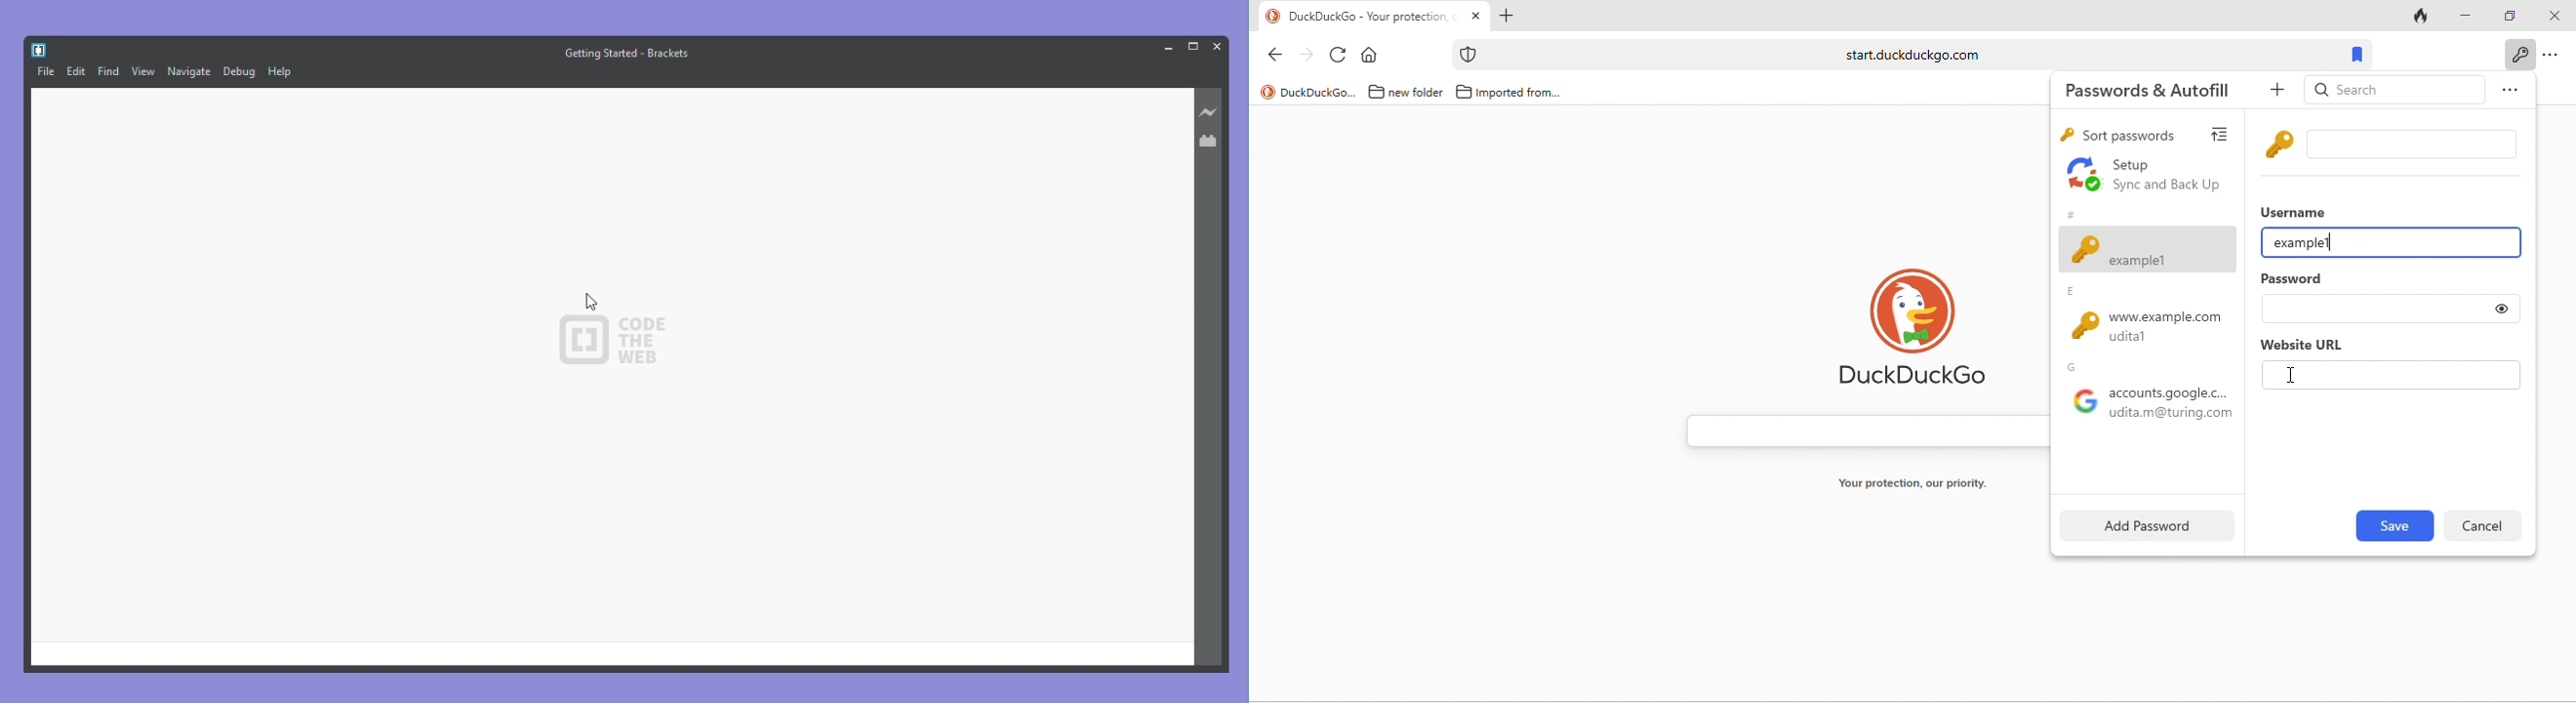 This screenshot has width=2576, height=728. I want to click on set up, so click(2146, 179).